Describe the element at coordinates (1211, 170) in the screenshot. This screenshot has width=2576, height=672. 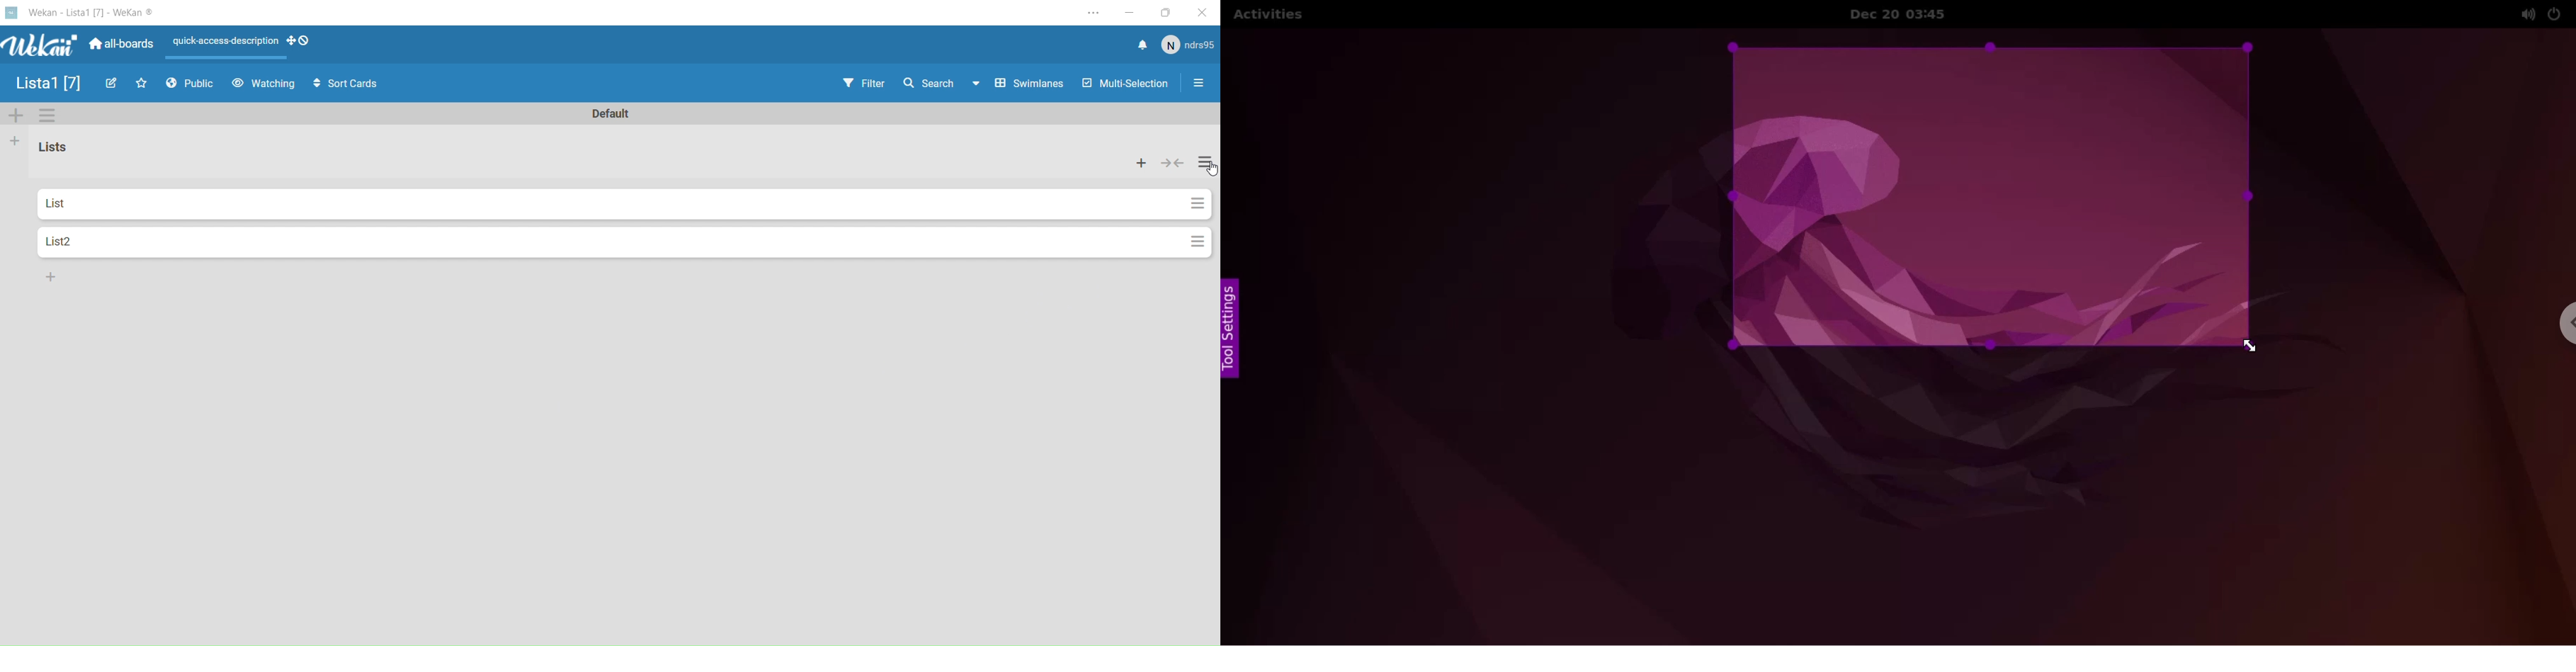
I see `cursor` at that location.